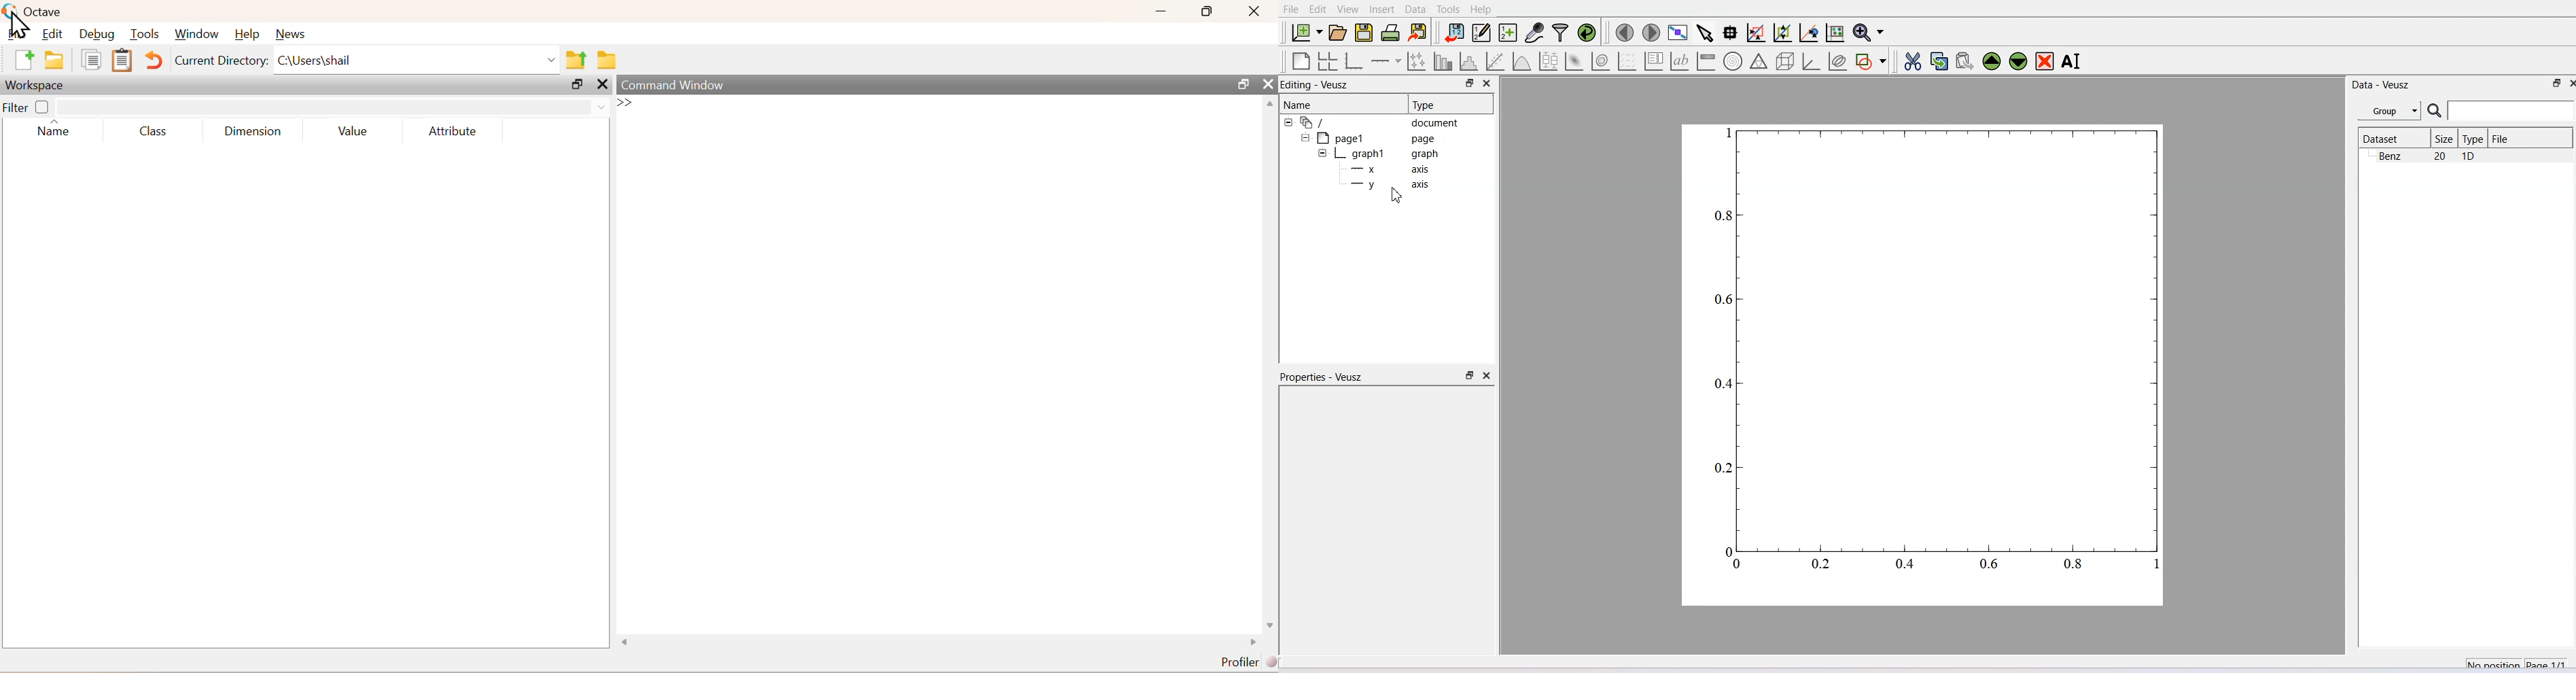  Describe the element at coordinates (1731, 33) in the screenshot. I see `Read datapoint on graph` at that location.